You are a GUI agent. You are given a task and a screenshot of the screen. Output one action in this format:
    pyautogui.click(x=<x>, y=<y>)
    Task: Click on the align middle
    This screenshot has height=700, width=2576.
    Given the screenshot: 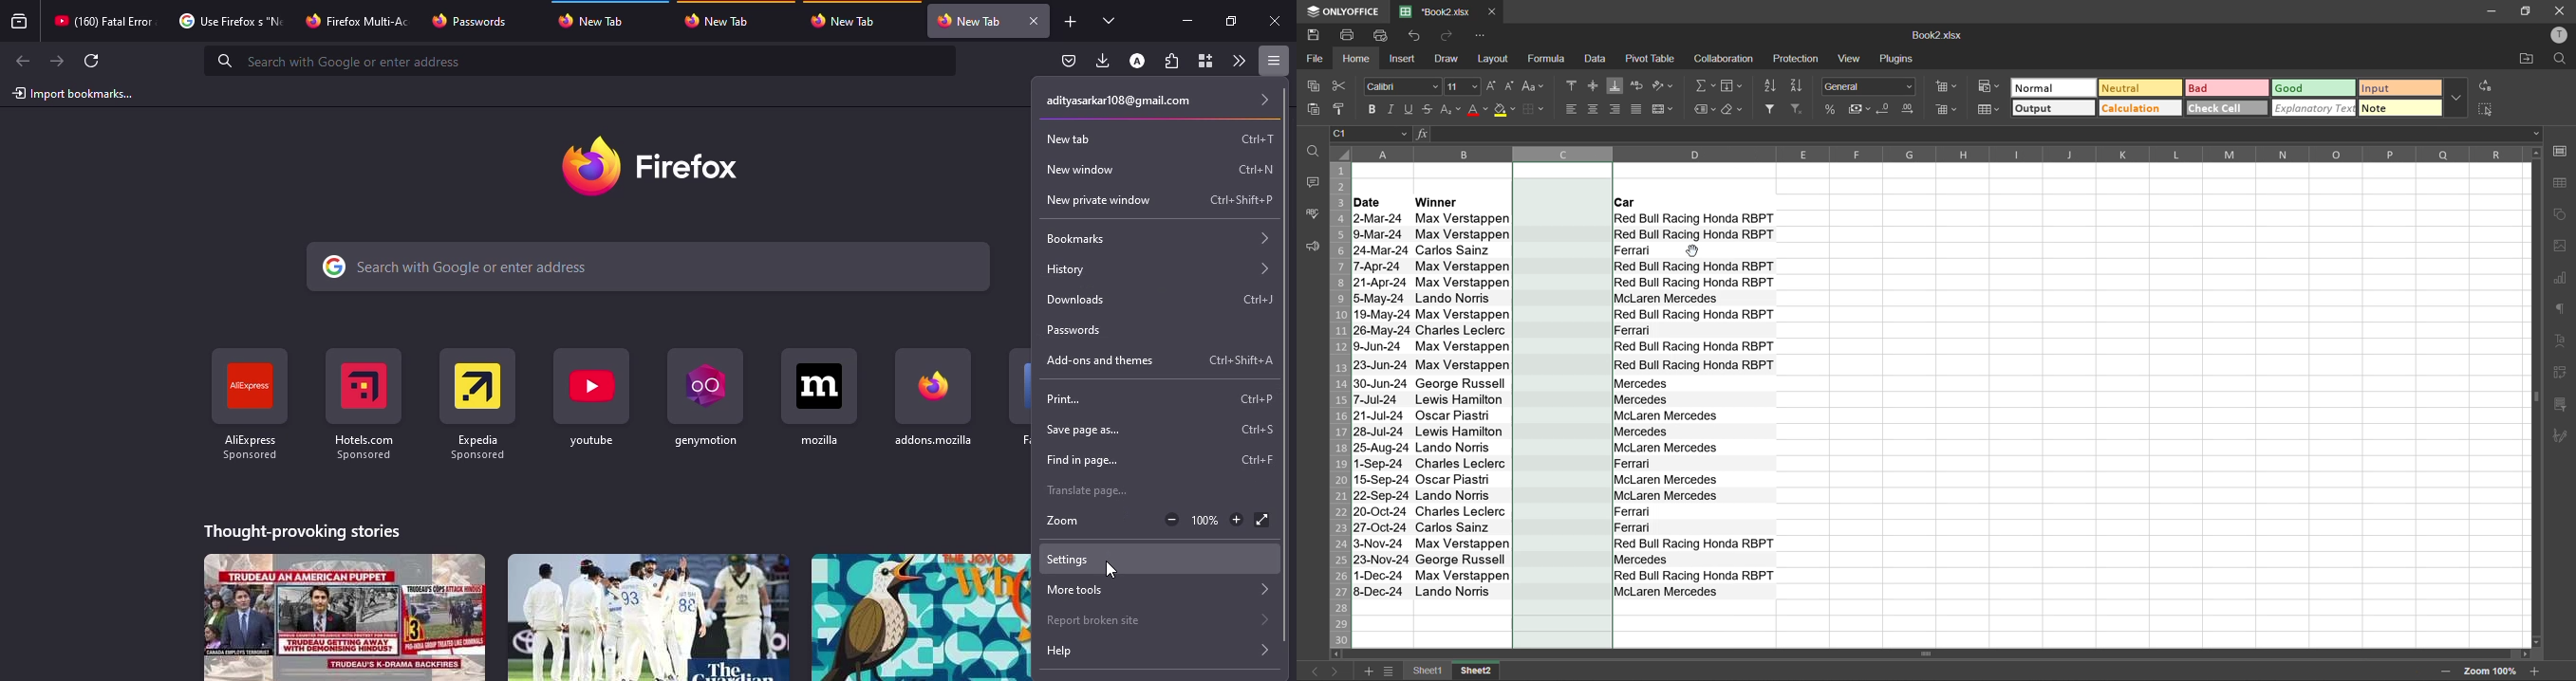 What is the action you would take?
    pyautogui.click(x=1593, y=84)
    